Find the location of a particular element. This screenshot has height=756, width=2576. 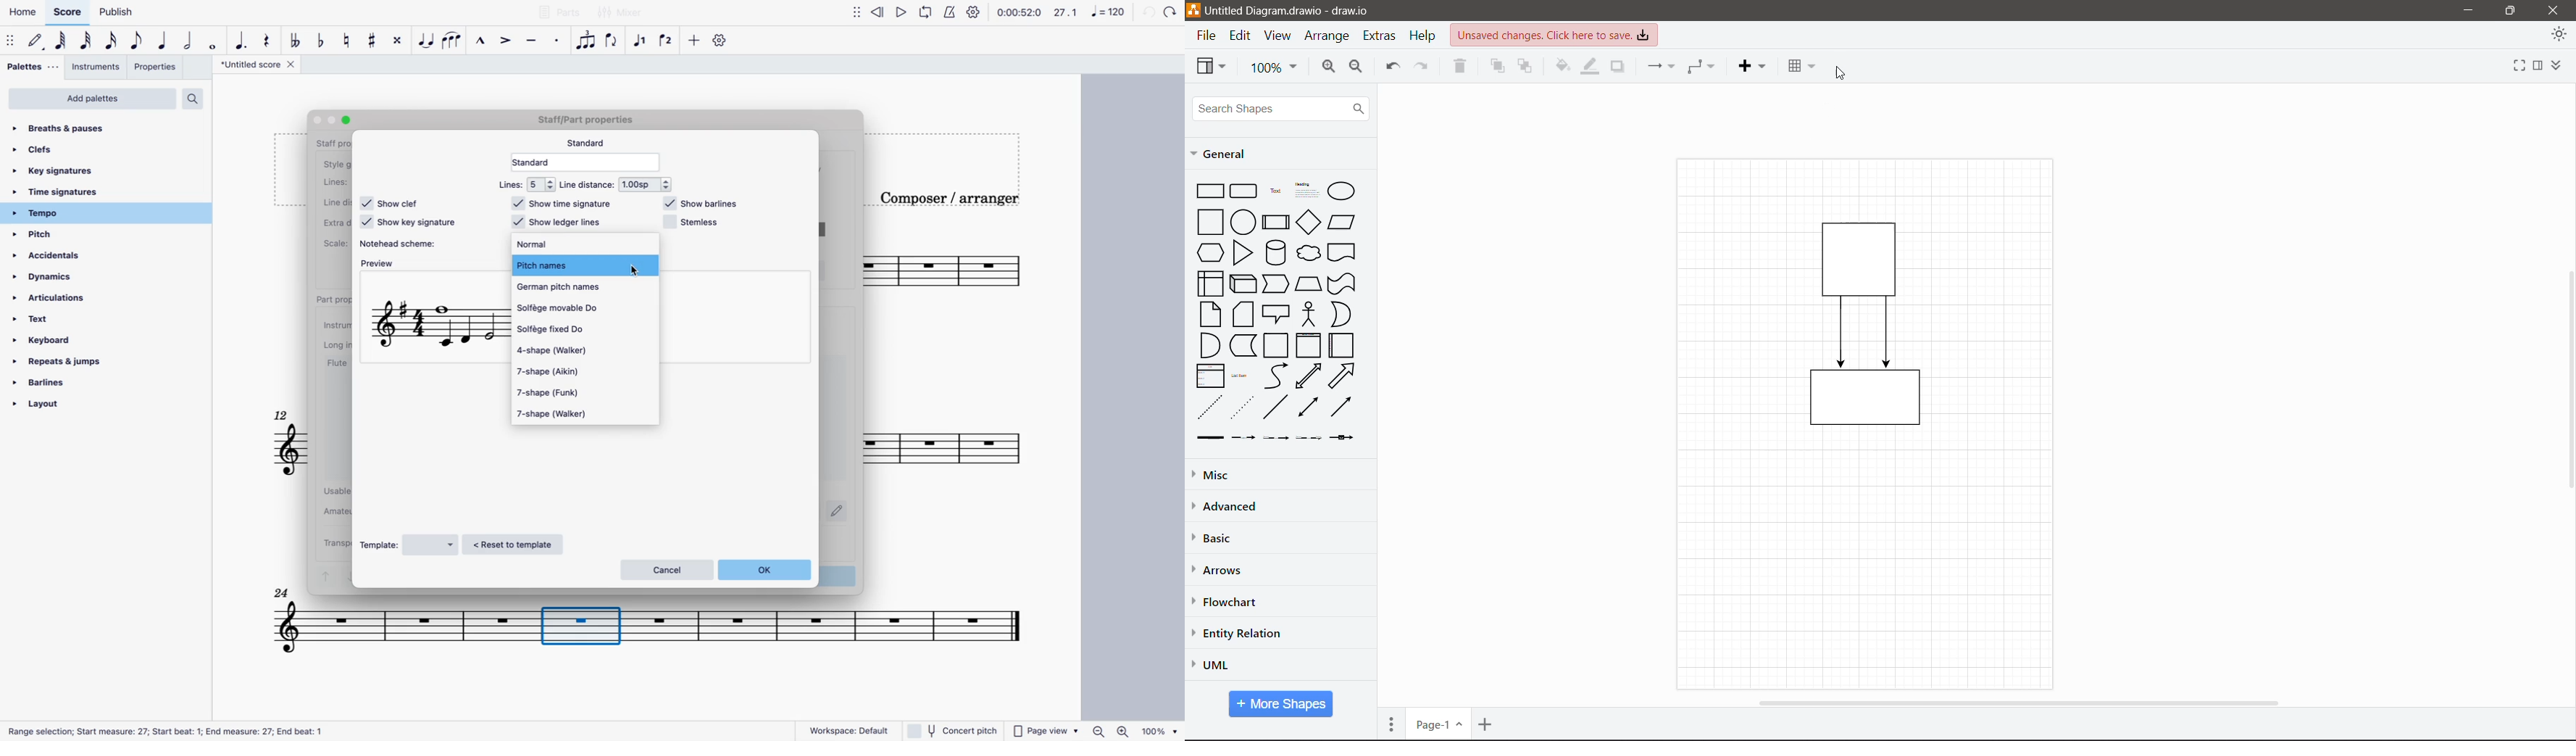

Horizontal Scroll Bar is located at coordinates (2017, 702).